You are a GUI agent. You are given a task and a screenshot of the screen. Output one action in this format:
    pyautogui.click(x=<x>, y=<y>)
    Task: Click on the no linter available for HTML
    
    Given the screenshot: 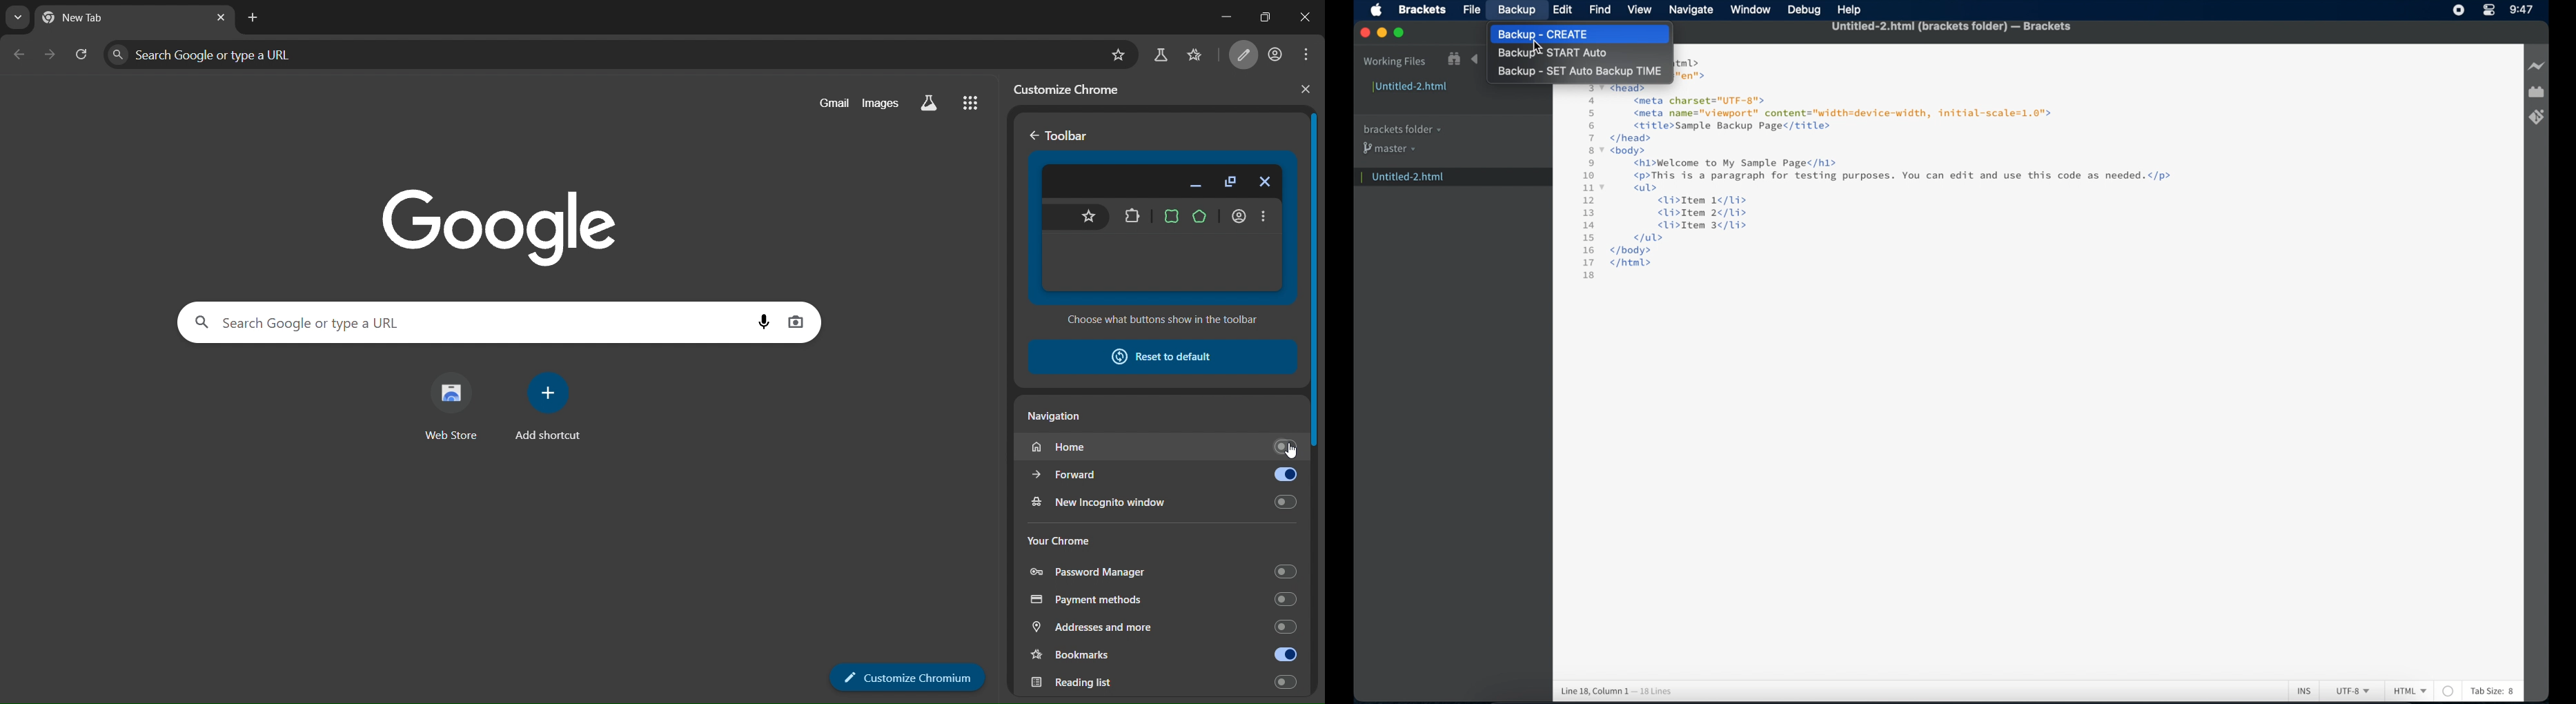 What is the action you would take?
    pyautogui.click(x=2448, y=691)
    